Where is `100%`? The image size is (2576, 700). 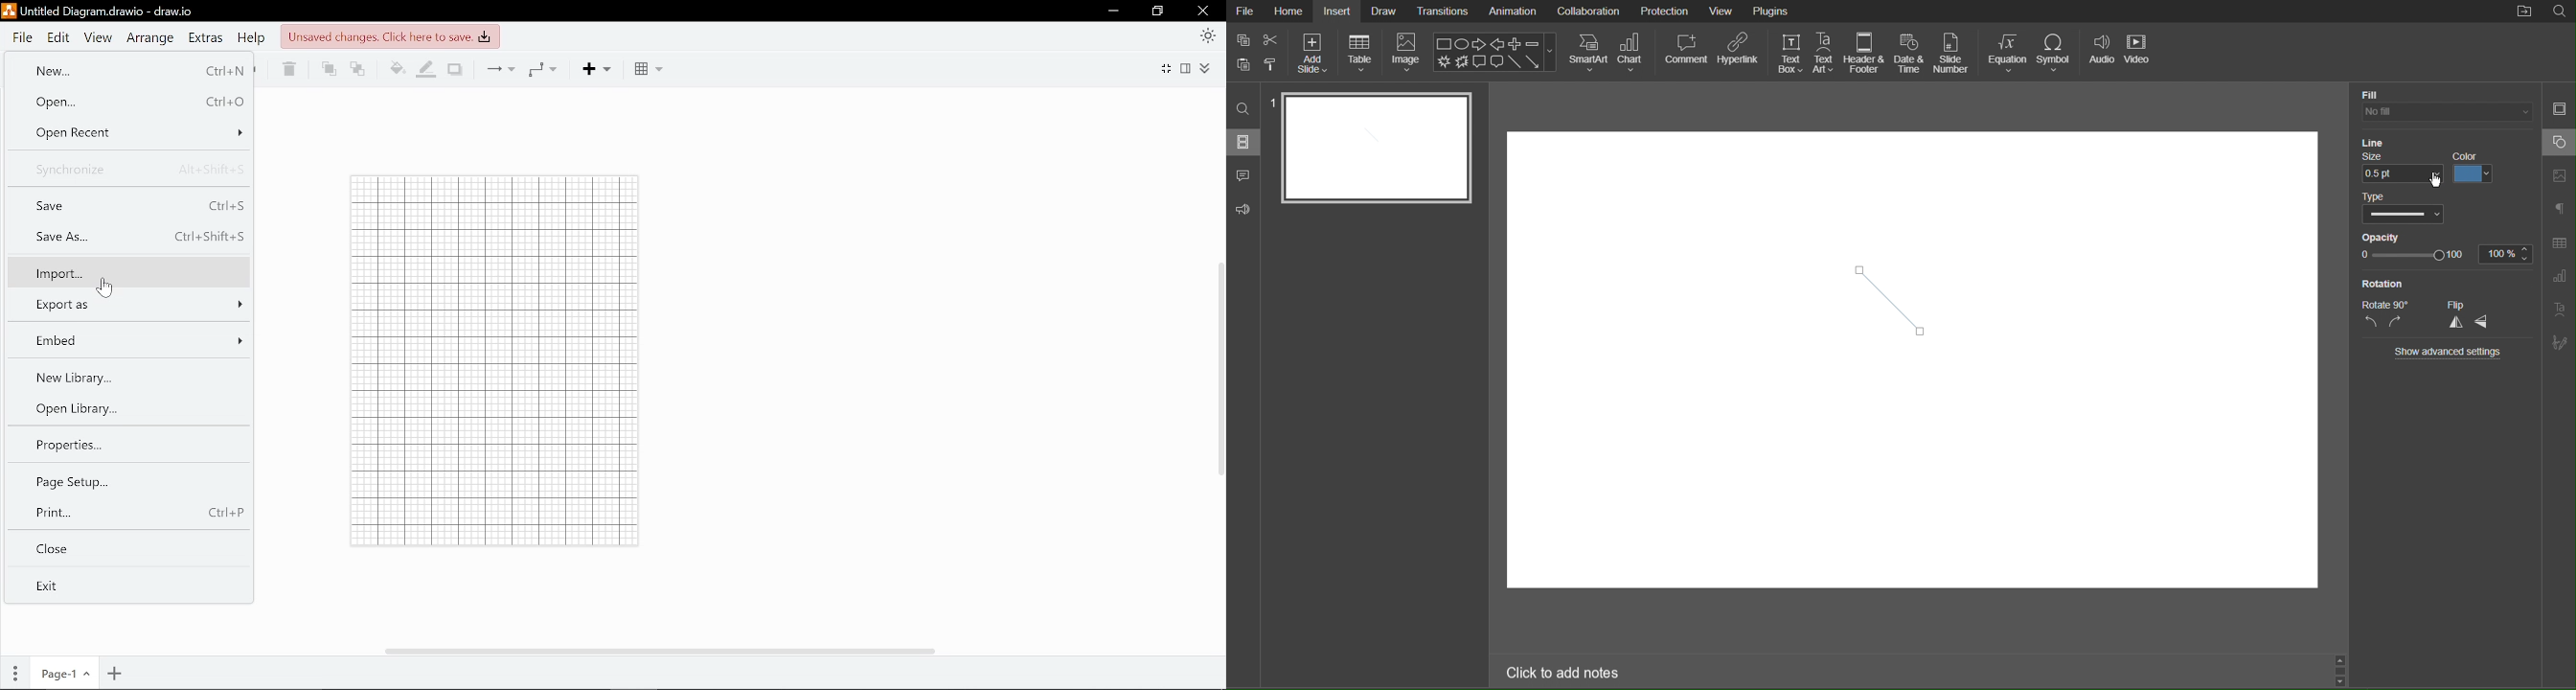
100% is located at coordinates (2506, 253).